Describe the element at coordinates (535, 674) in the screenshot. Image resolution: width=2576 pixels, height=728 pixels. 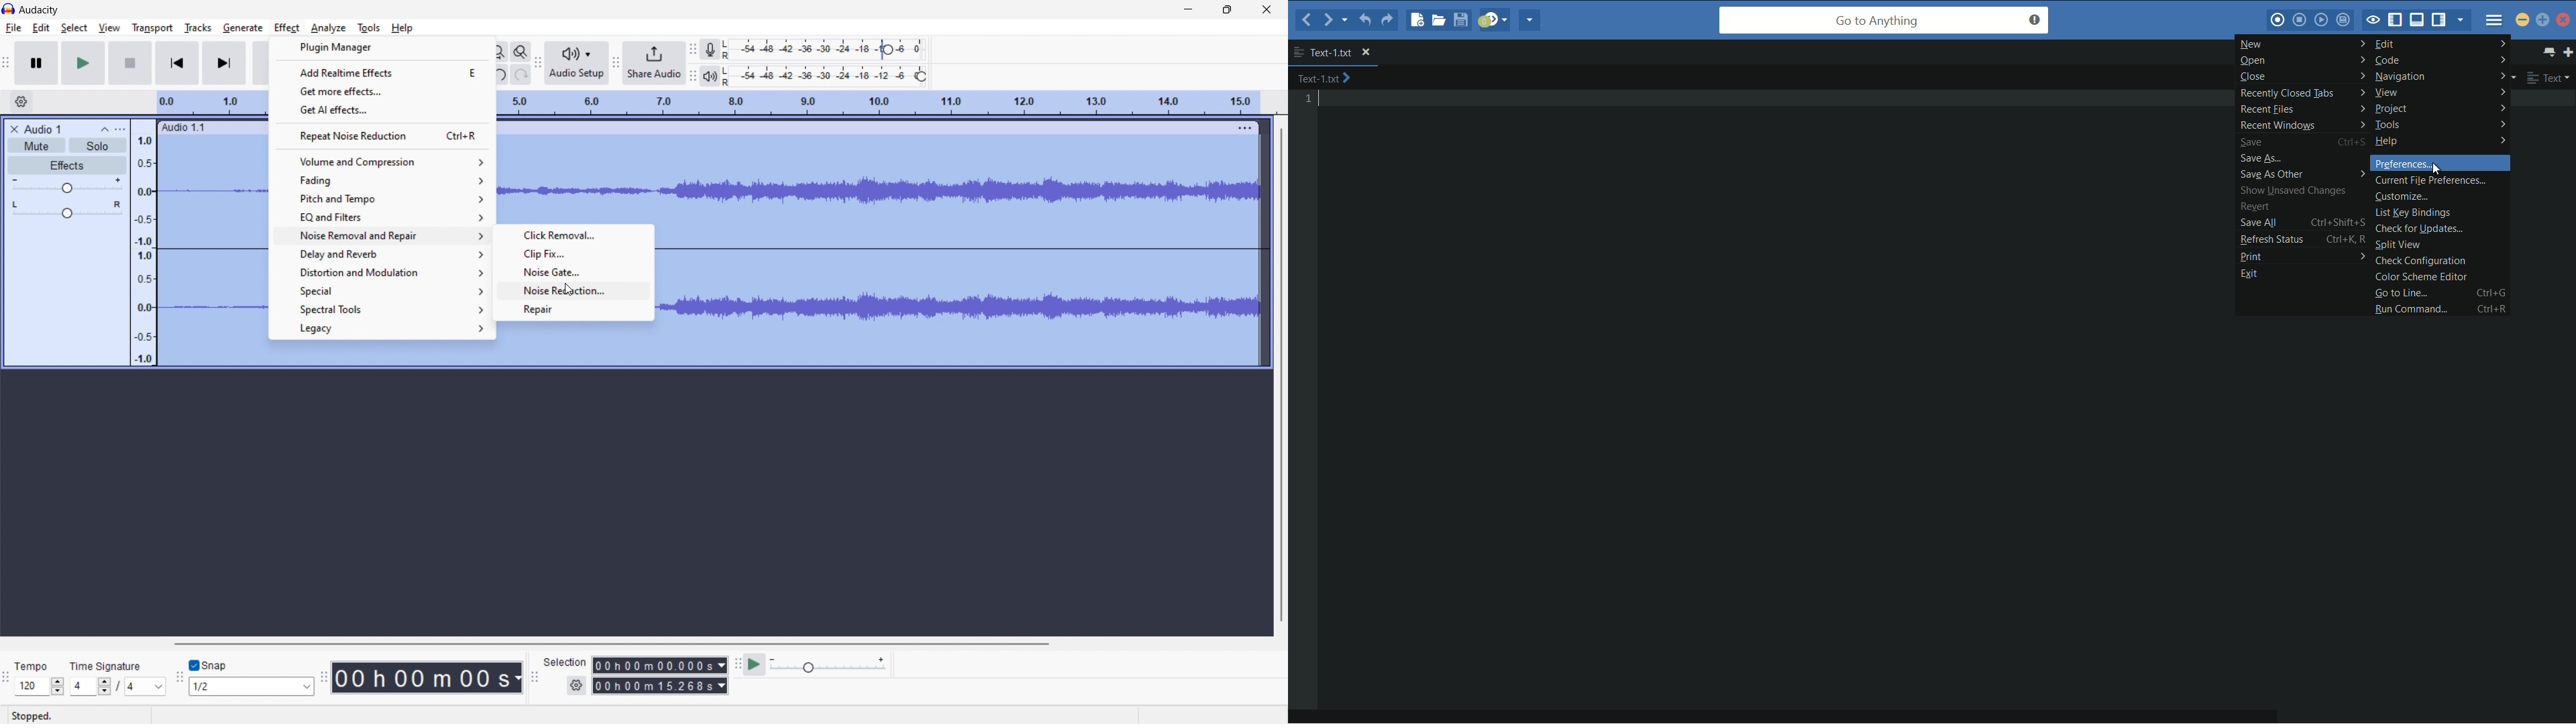
I see `selection toolbar` at that location.